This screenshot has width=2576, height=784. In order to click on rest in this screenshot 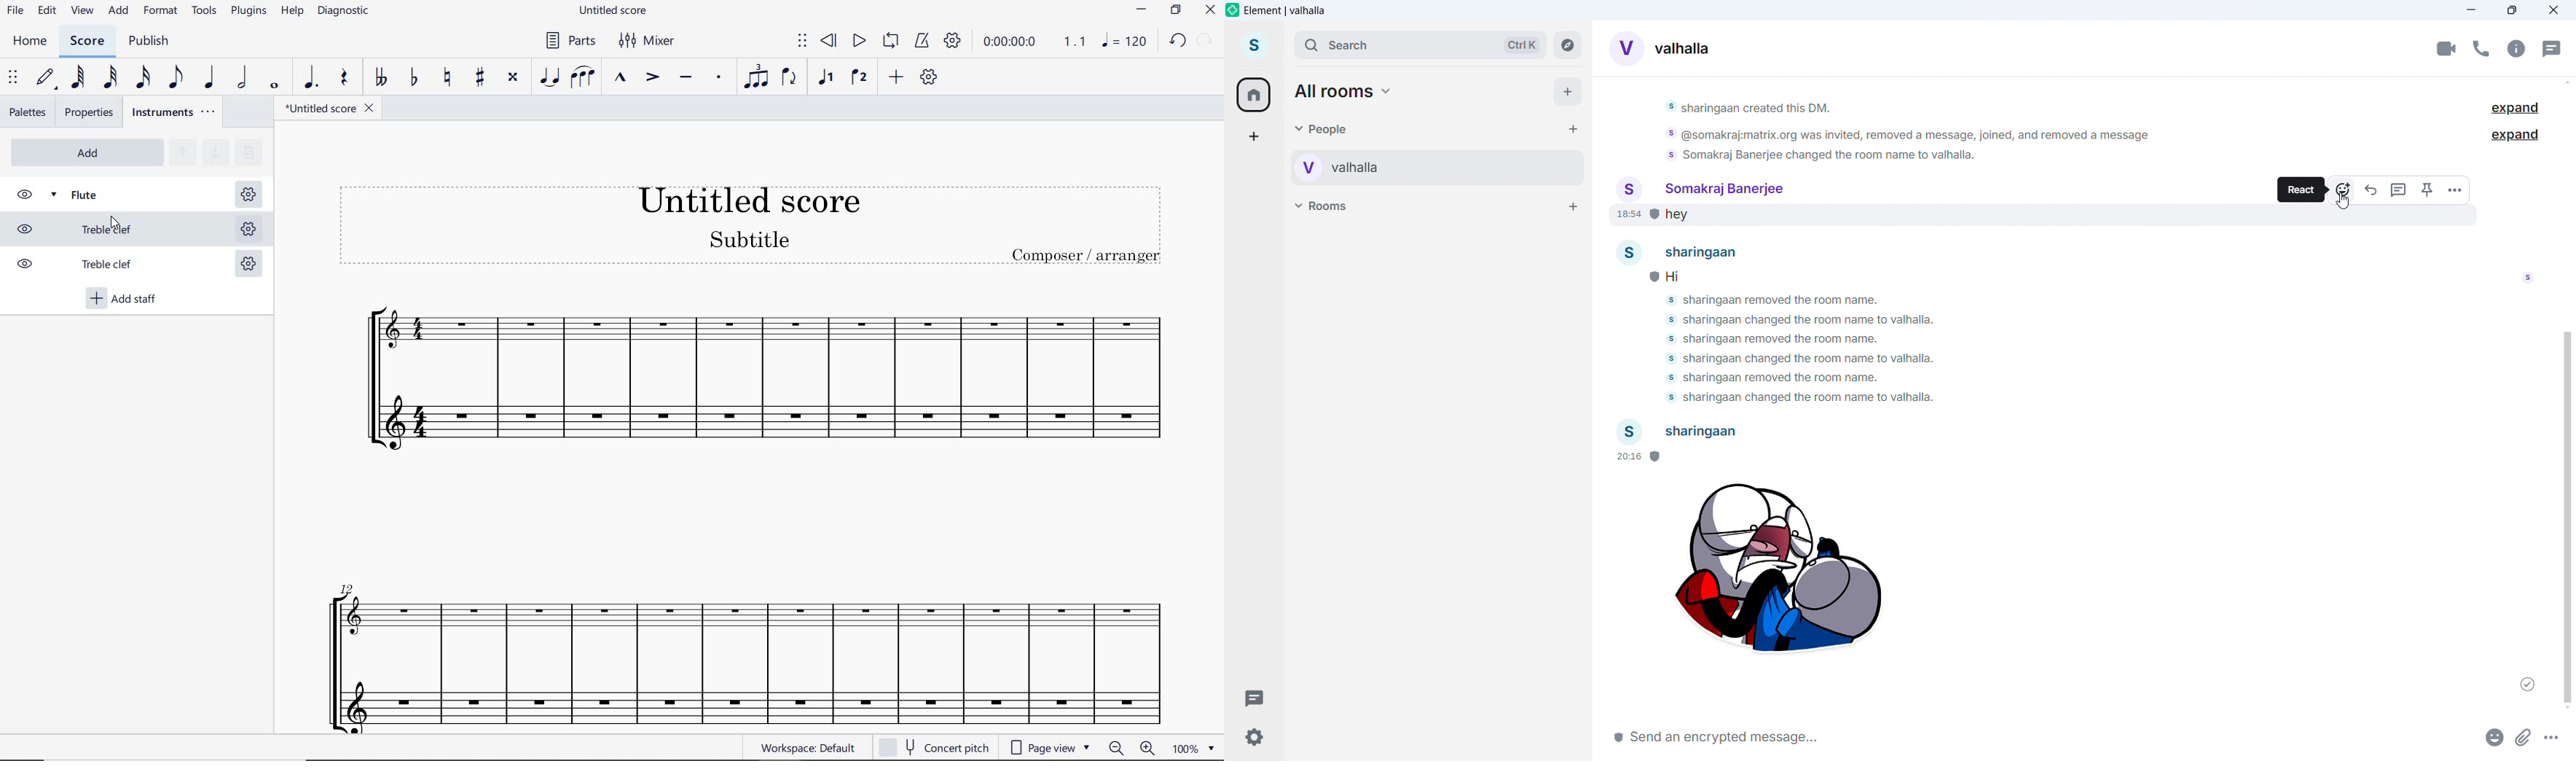, I will do `click(342, 80)`.